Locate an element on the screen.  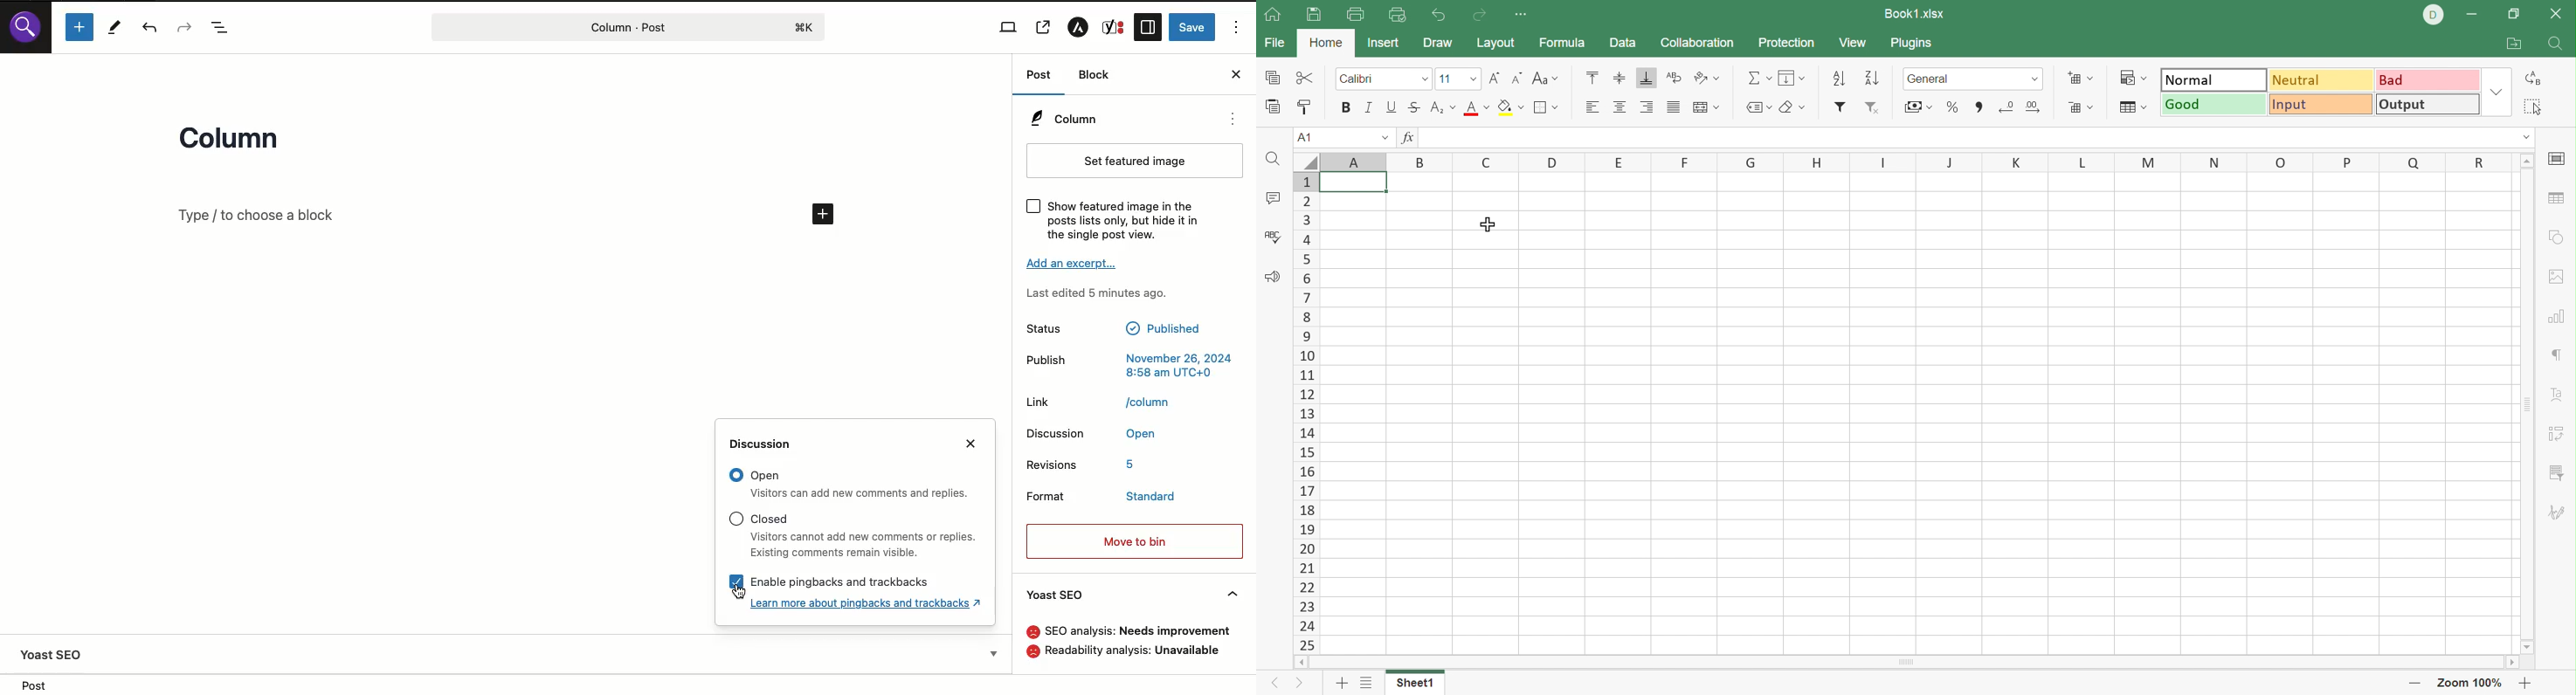
Insert is located at coordinates (1384, 42).